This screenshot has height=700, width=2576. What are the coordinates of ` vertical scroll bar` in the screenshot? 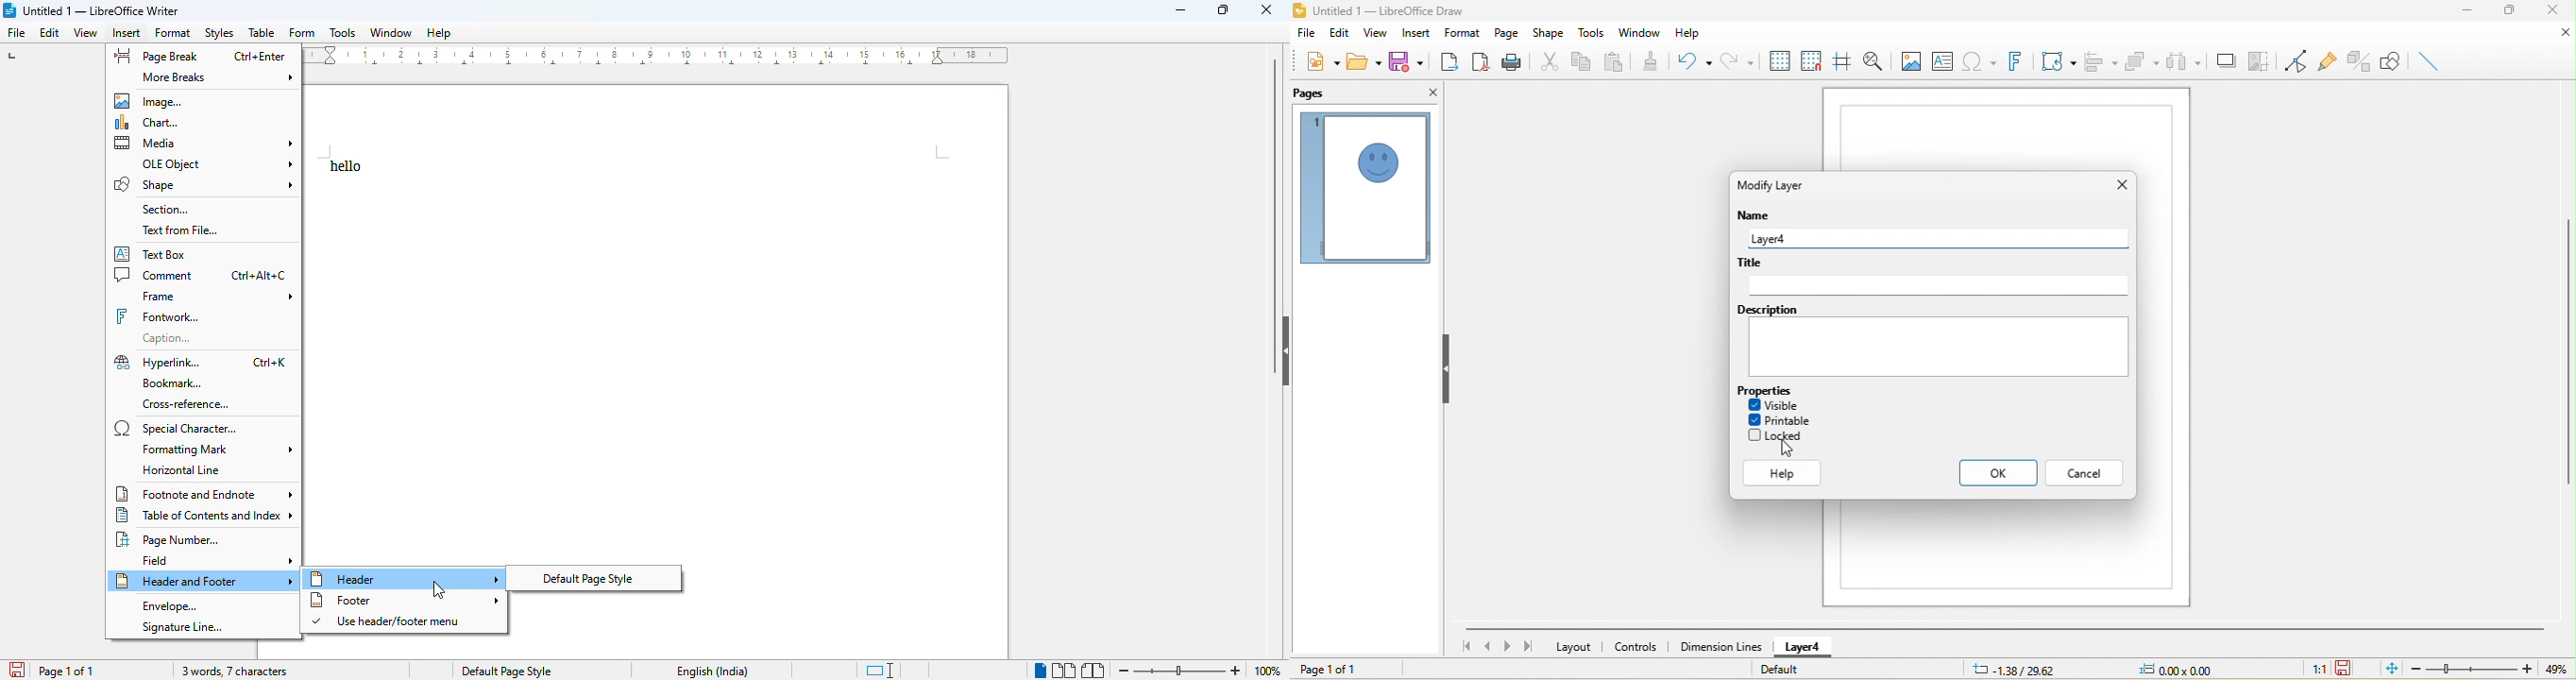 It's located at (2568, 349).